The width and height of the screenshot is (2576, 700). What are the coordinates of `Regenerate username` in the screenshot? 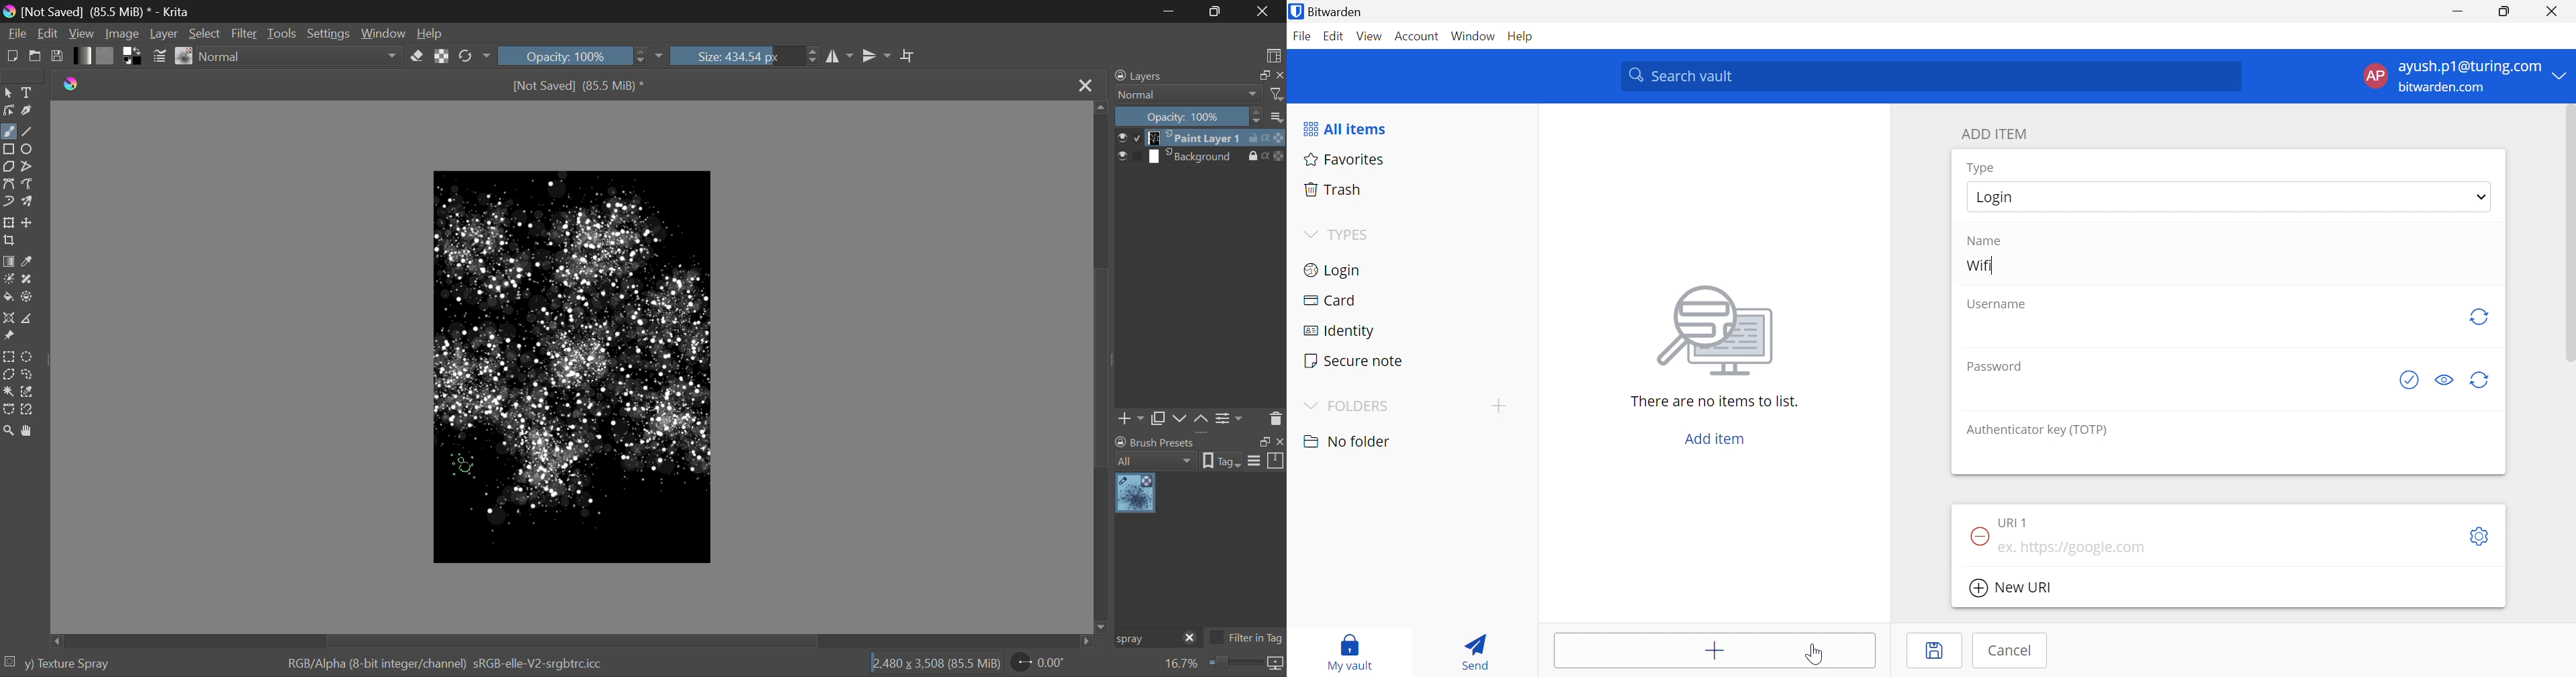 It's located at (2479, 316).